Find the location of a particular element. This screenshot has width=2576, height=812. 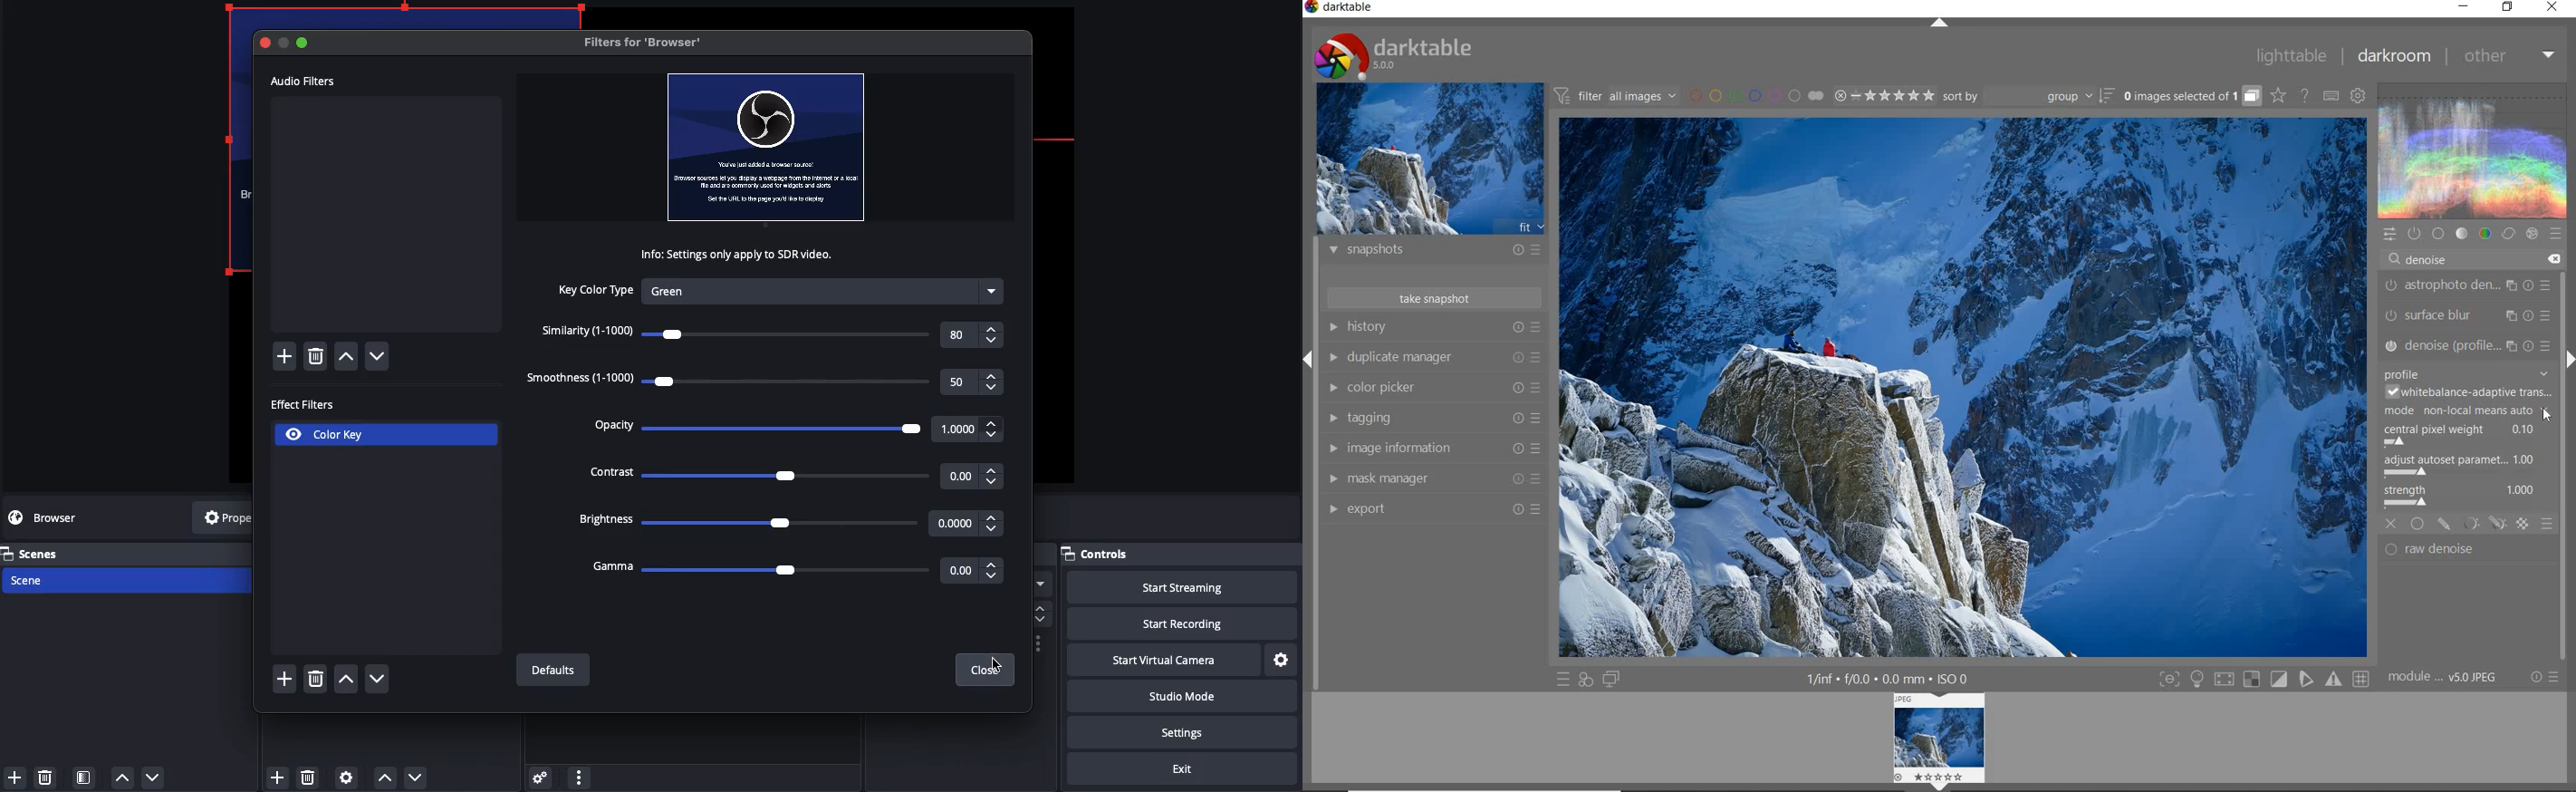

export is located at coordinates (1431, 508).